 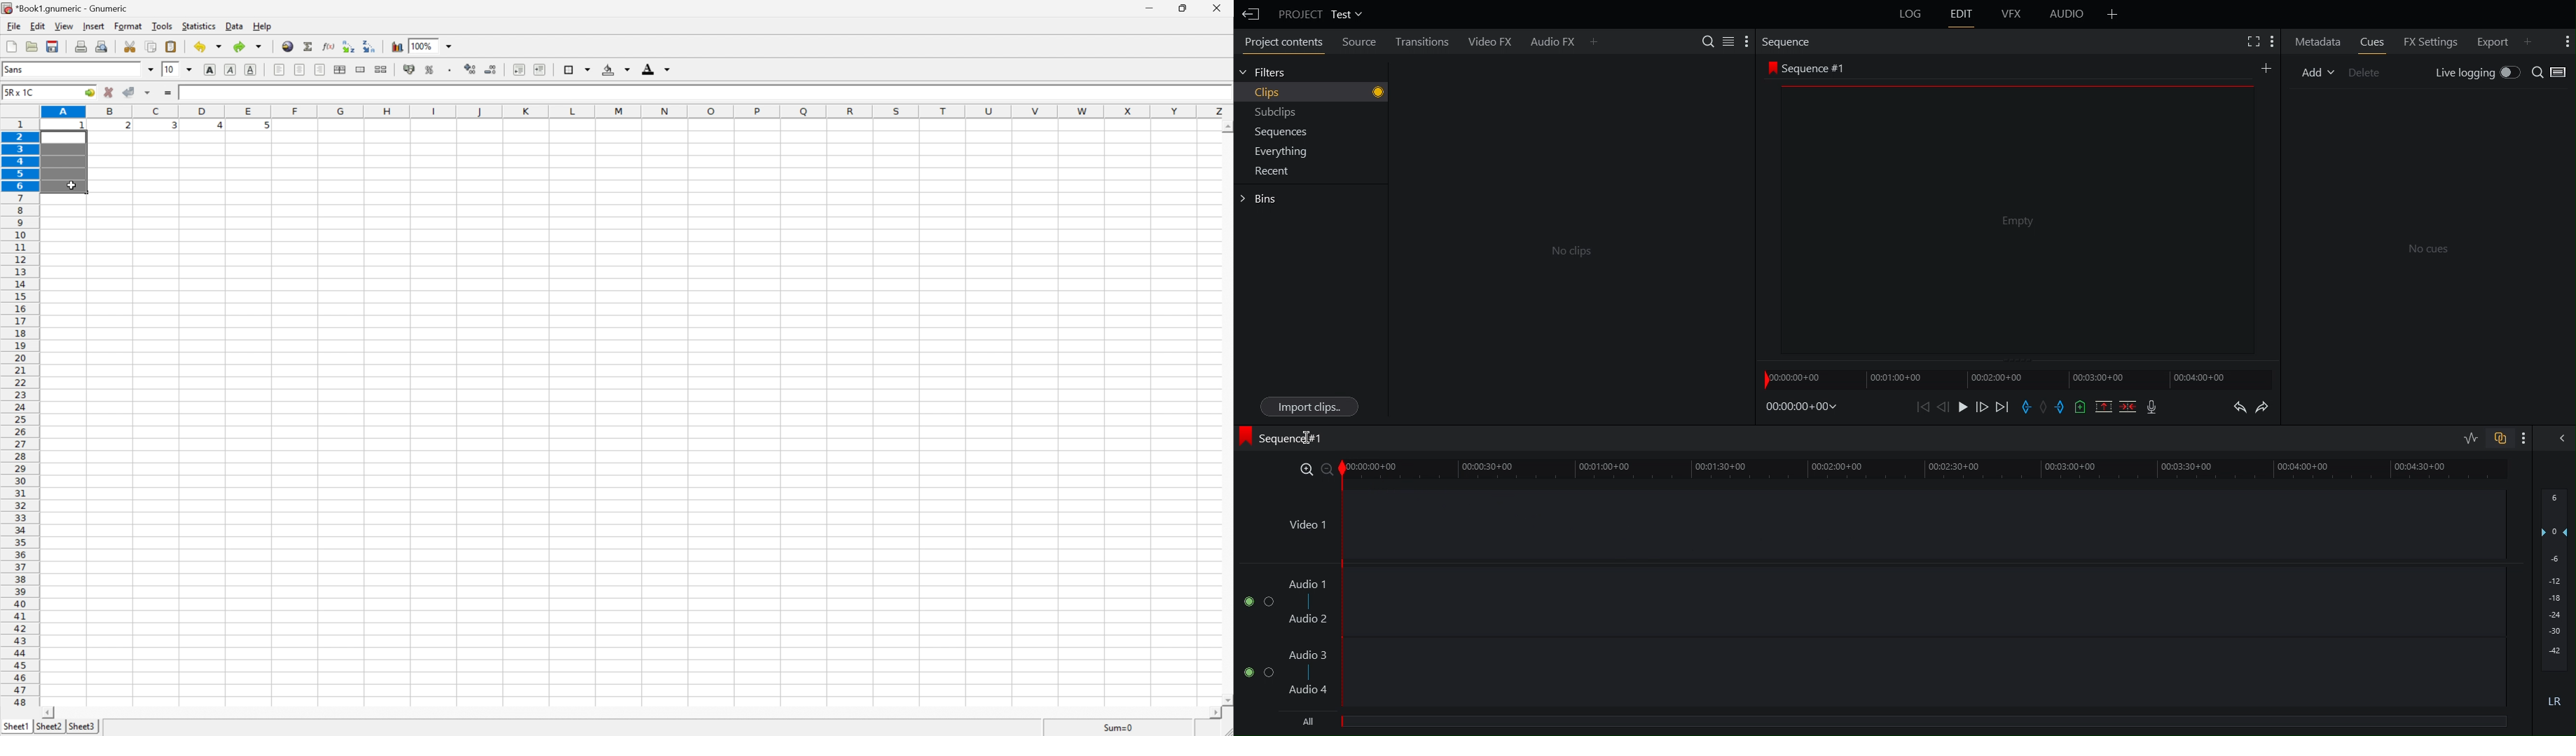 I want to click on Project contents, so click(x=1278, y=41).